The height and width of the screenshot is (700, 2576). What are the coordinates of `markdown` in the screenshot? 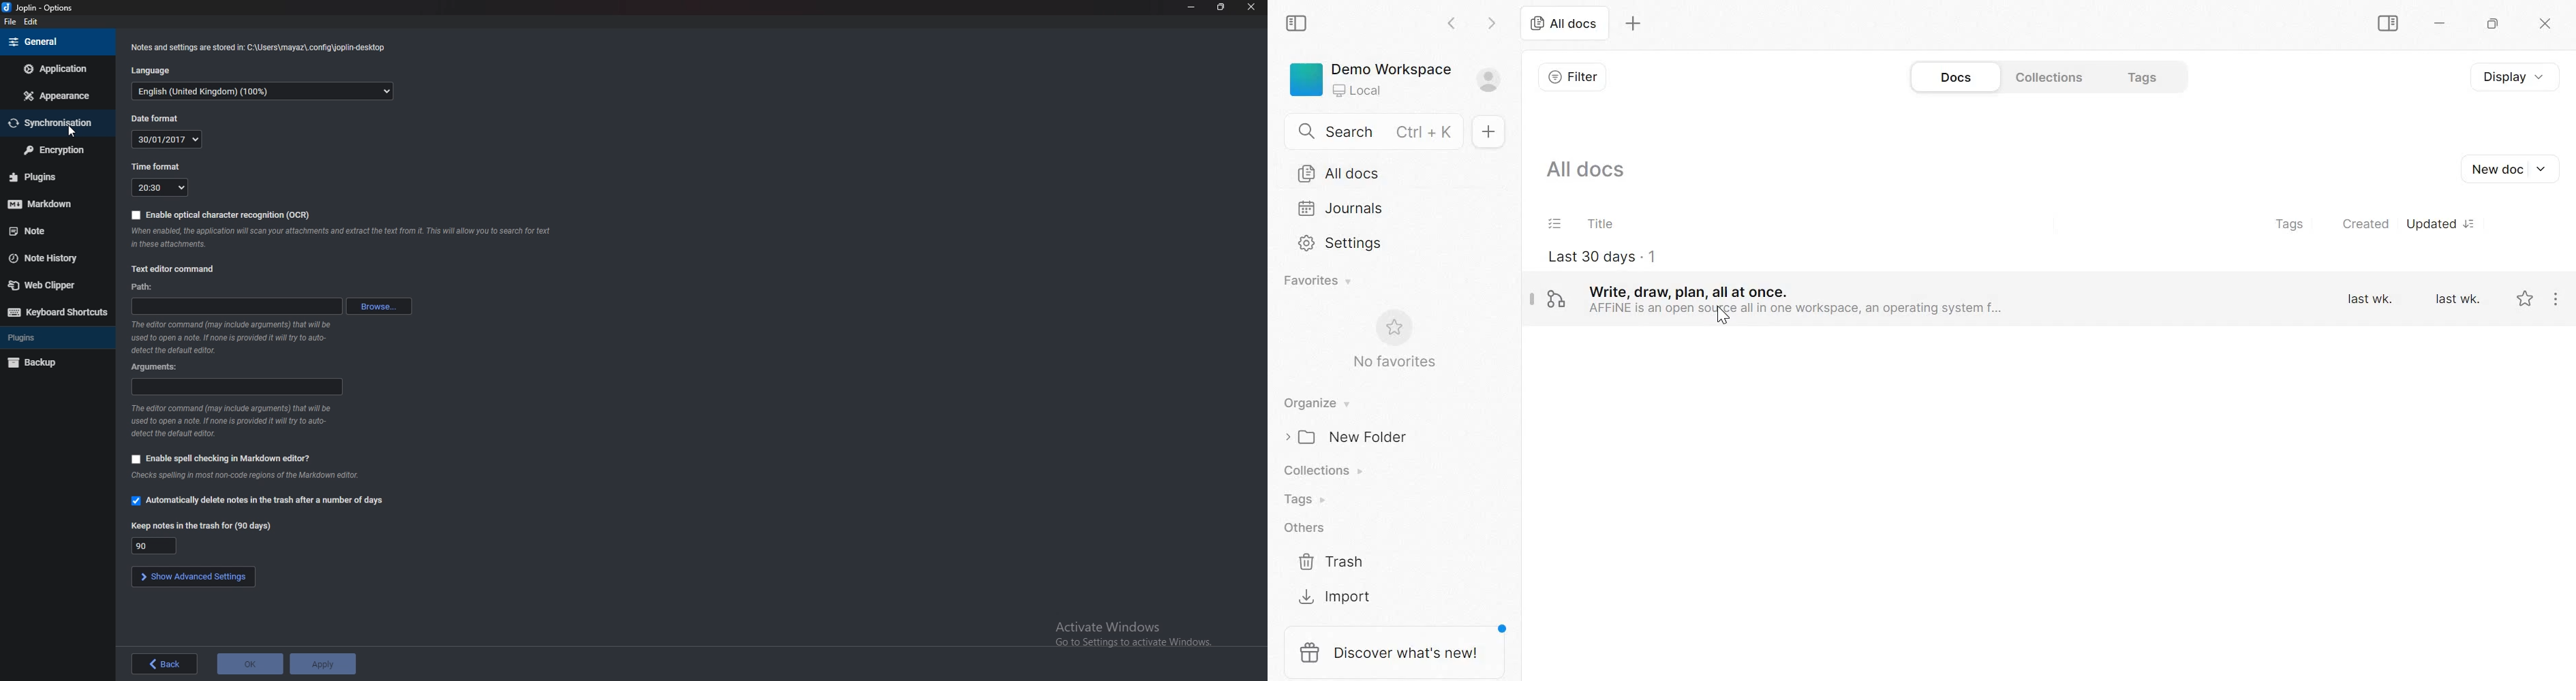 It's located at (51, 205).